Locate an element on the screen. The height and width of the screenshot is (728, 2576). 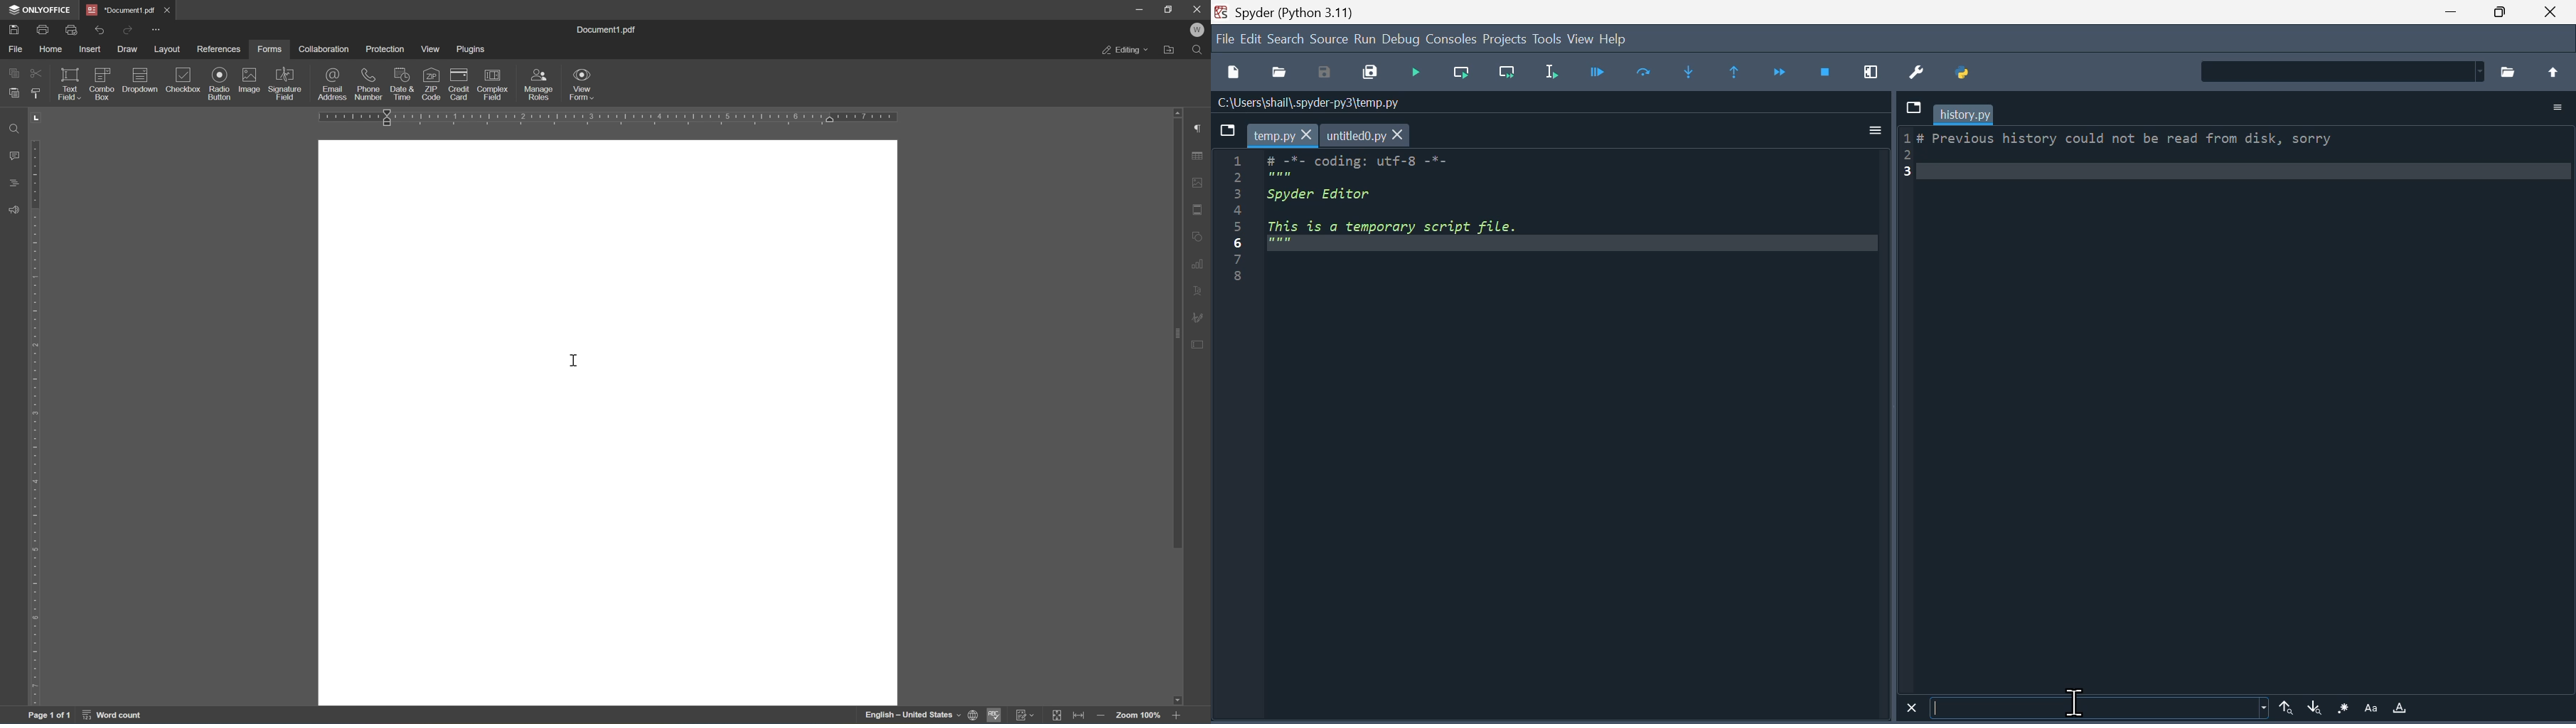
save is located at coordinates (16, 28).